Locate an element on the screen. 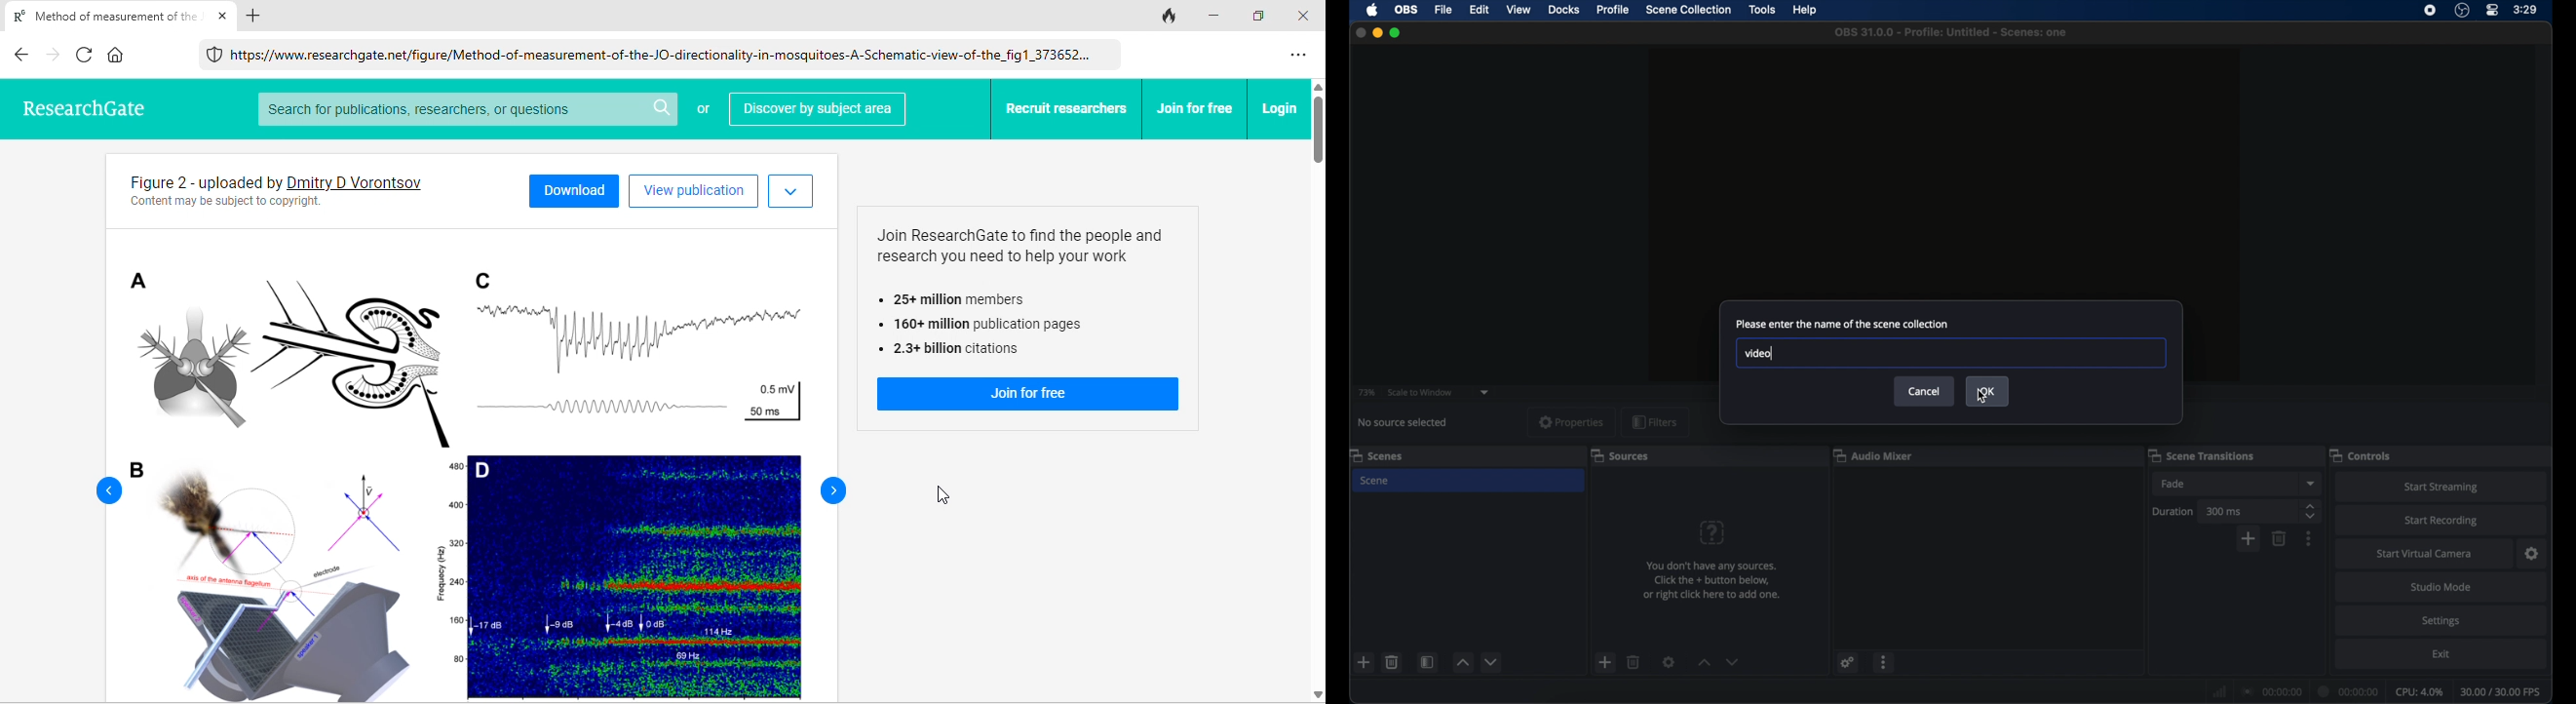 This screenshot has height=728, width=2576. help is located at coordinates (1806, 10).